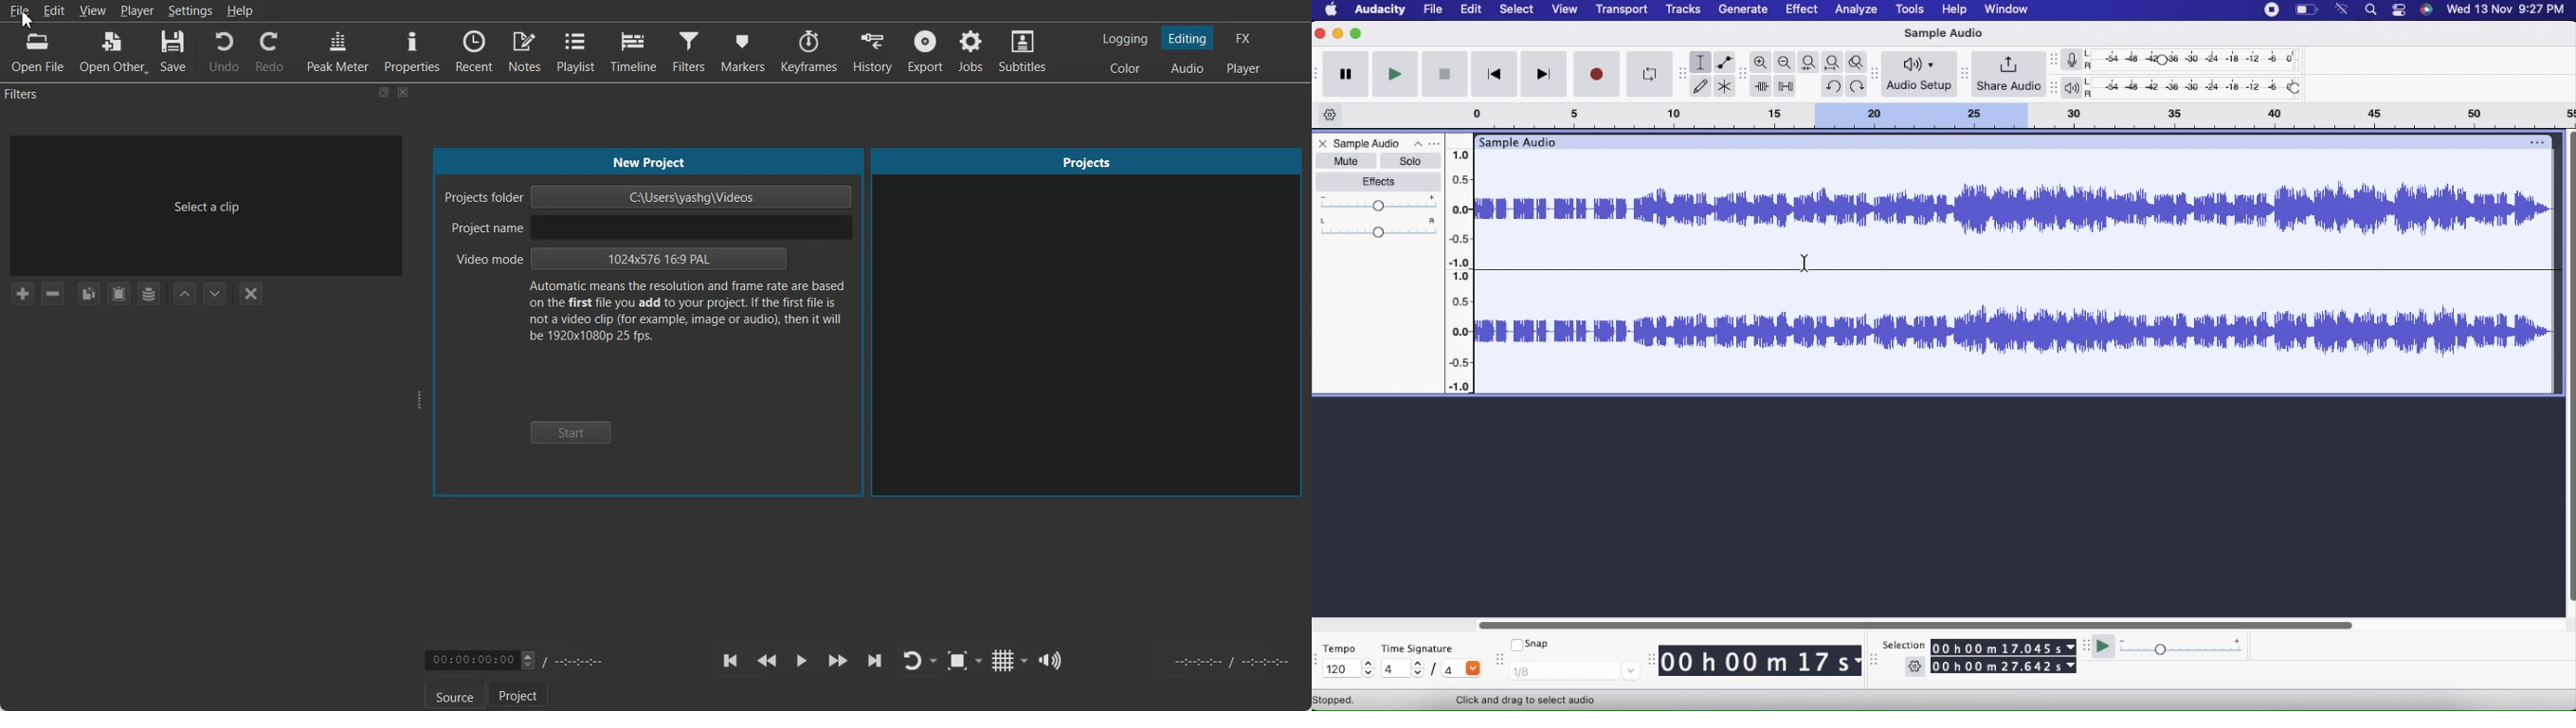 The height and width of the screenshot is (728, 2576). Describe the element at coordinates (1859, 86) in the screenshot. I see `Redo` at that location.